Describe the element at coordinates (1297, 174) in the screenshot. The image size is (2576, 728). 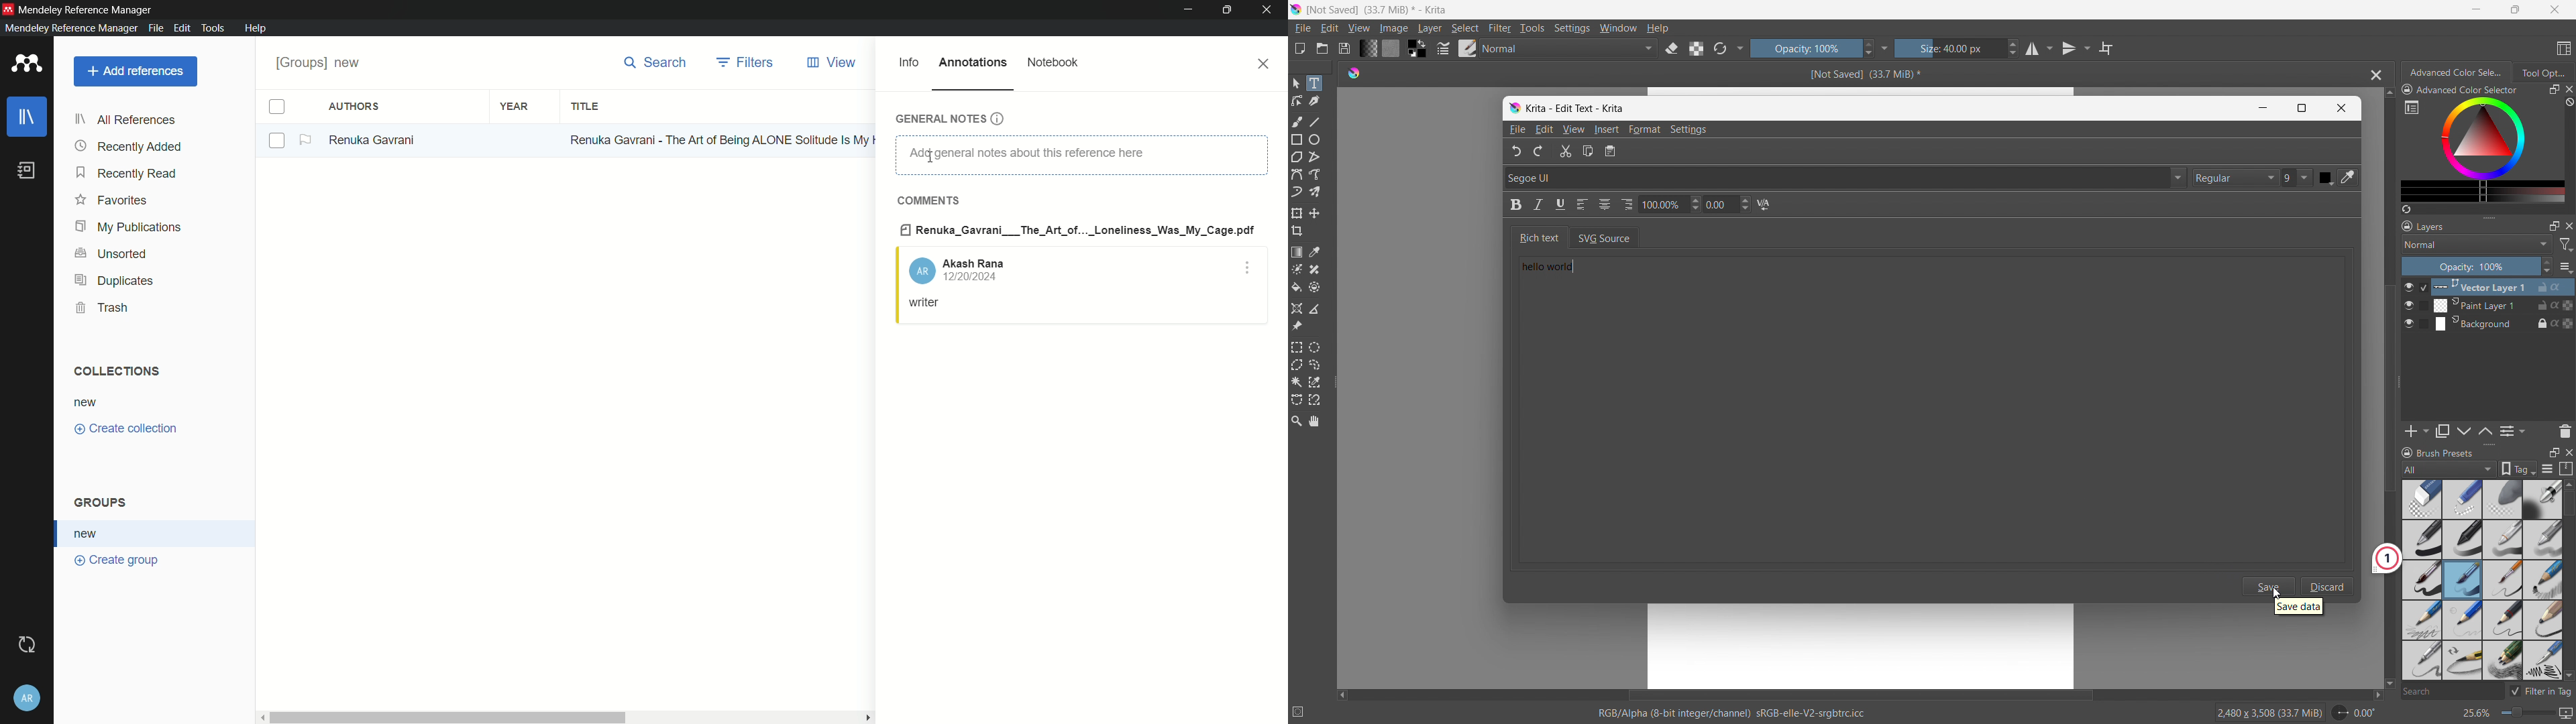
I see `bezier curve tool` at that location.